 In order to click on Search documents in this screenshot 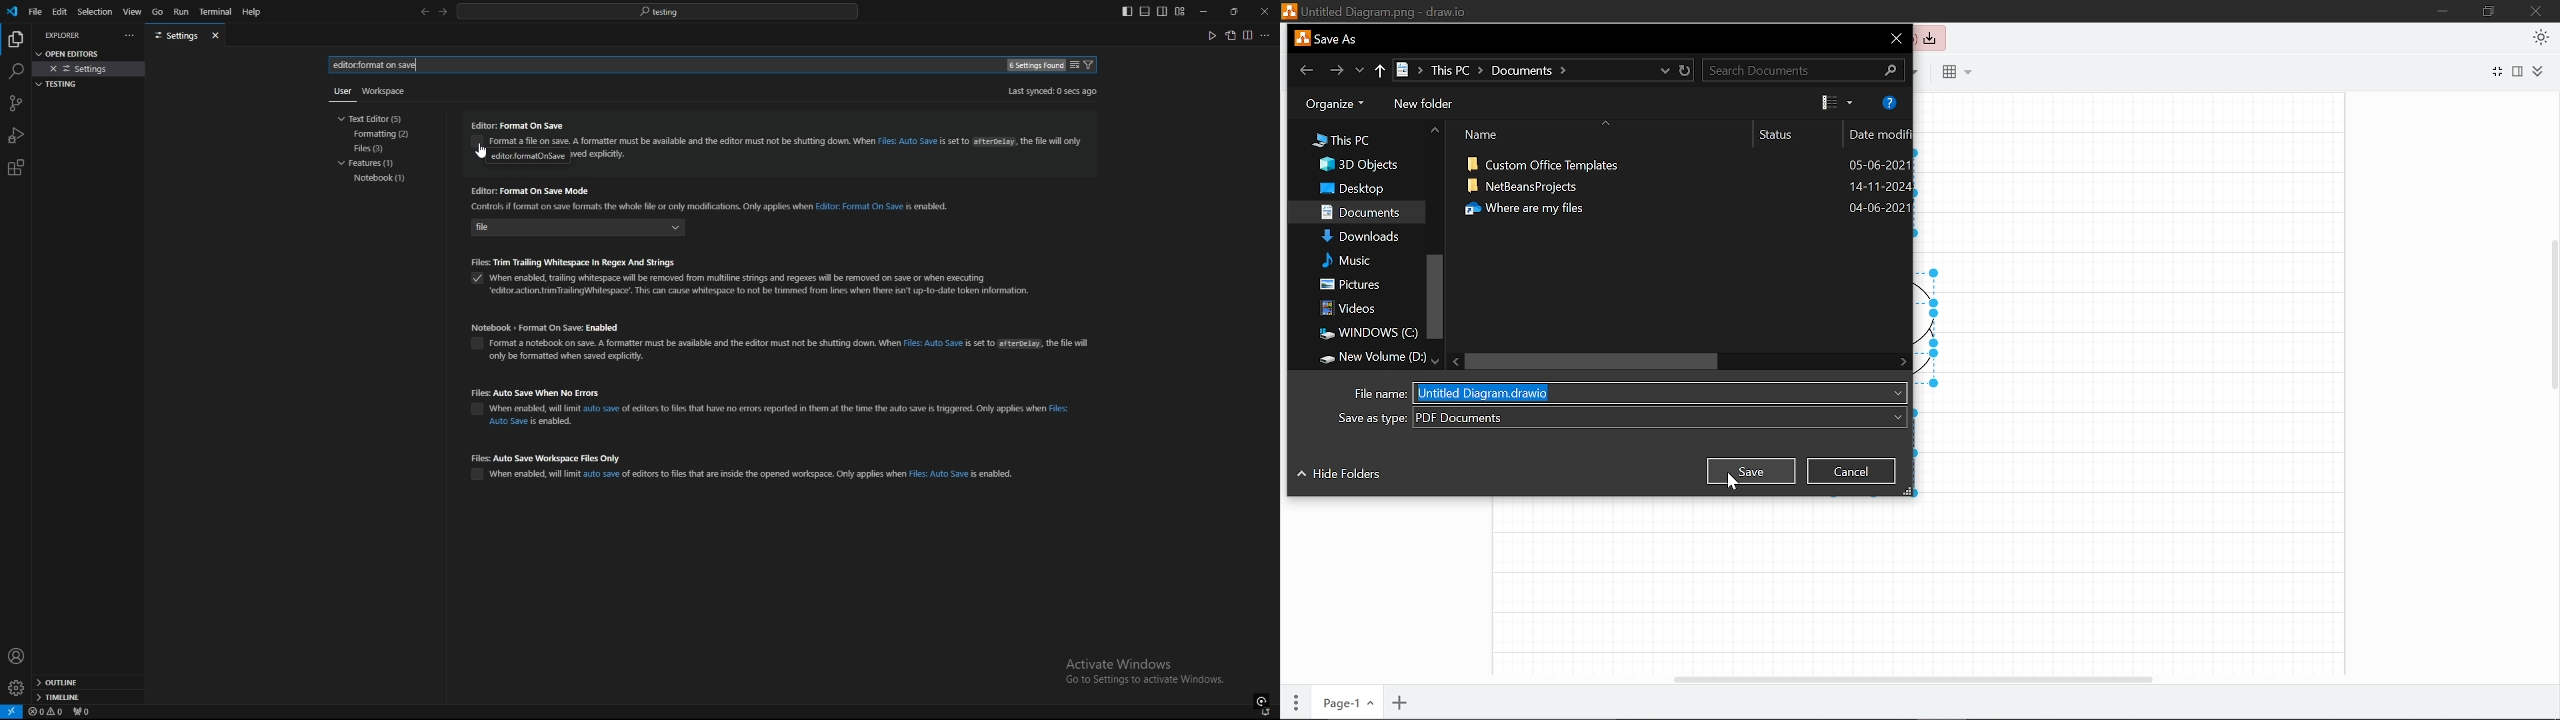, I will do `click(1804, 69)`.